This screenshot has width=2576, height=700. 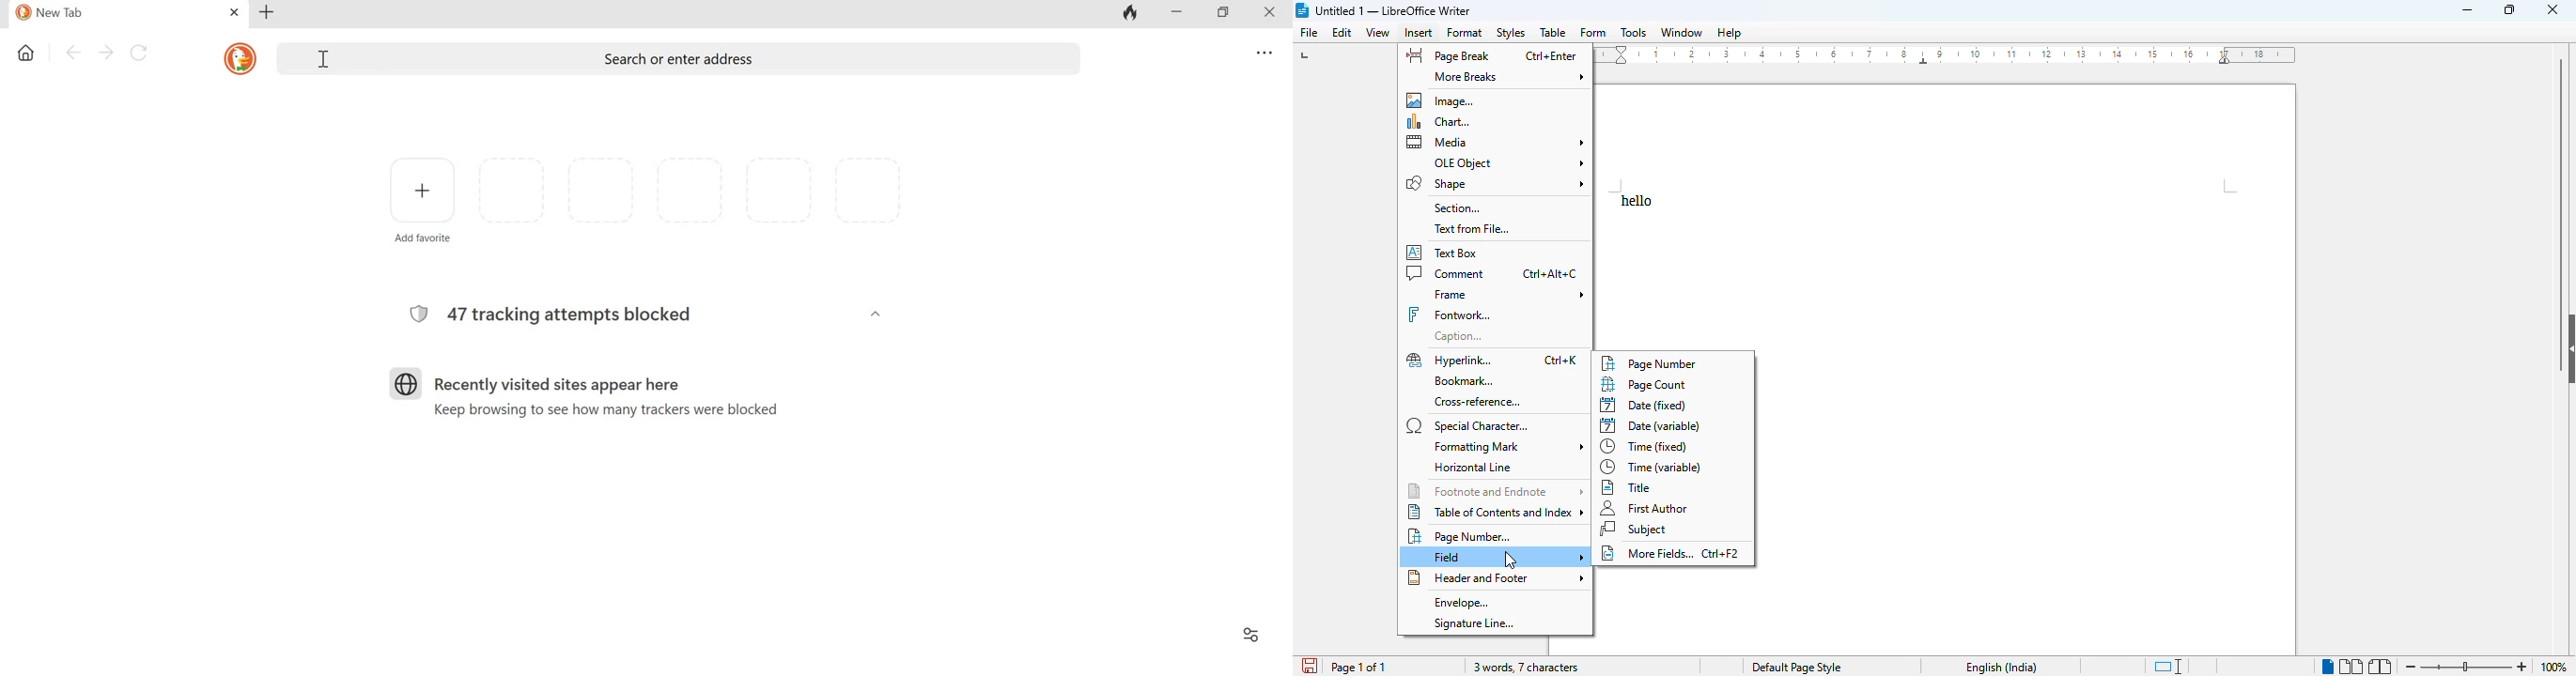 I want to click on format, so click(x=1465, y=33).